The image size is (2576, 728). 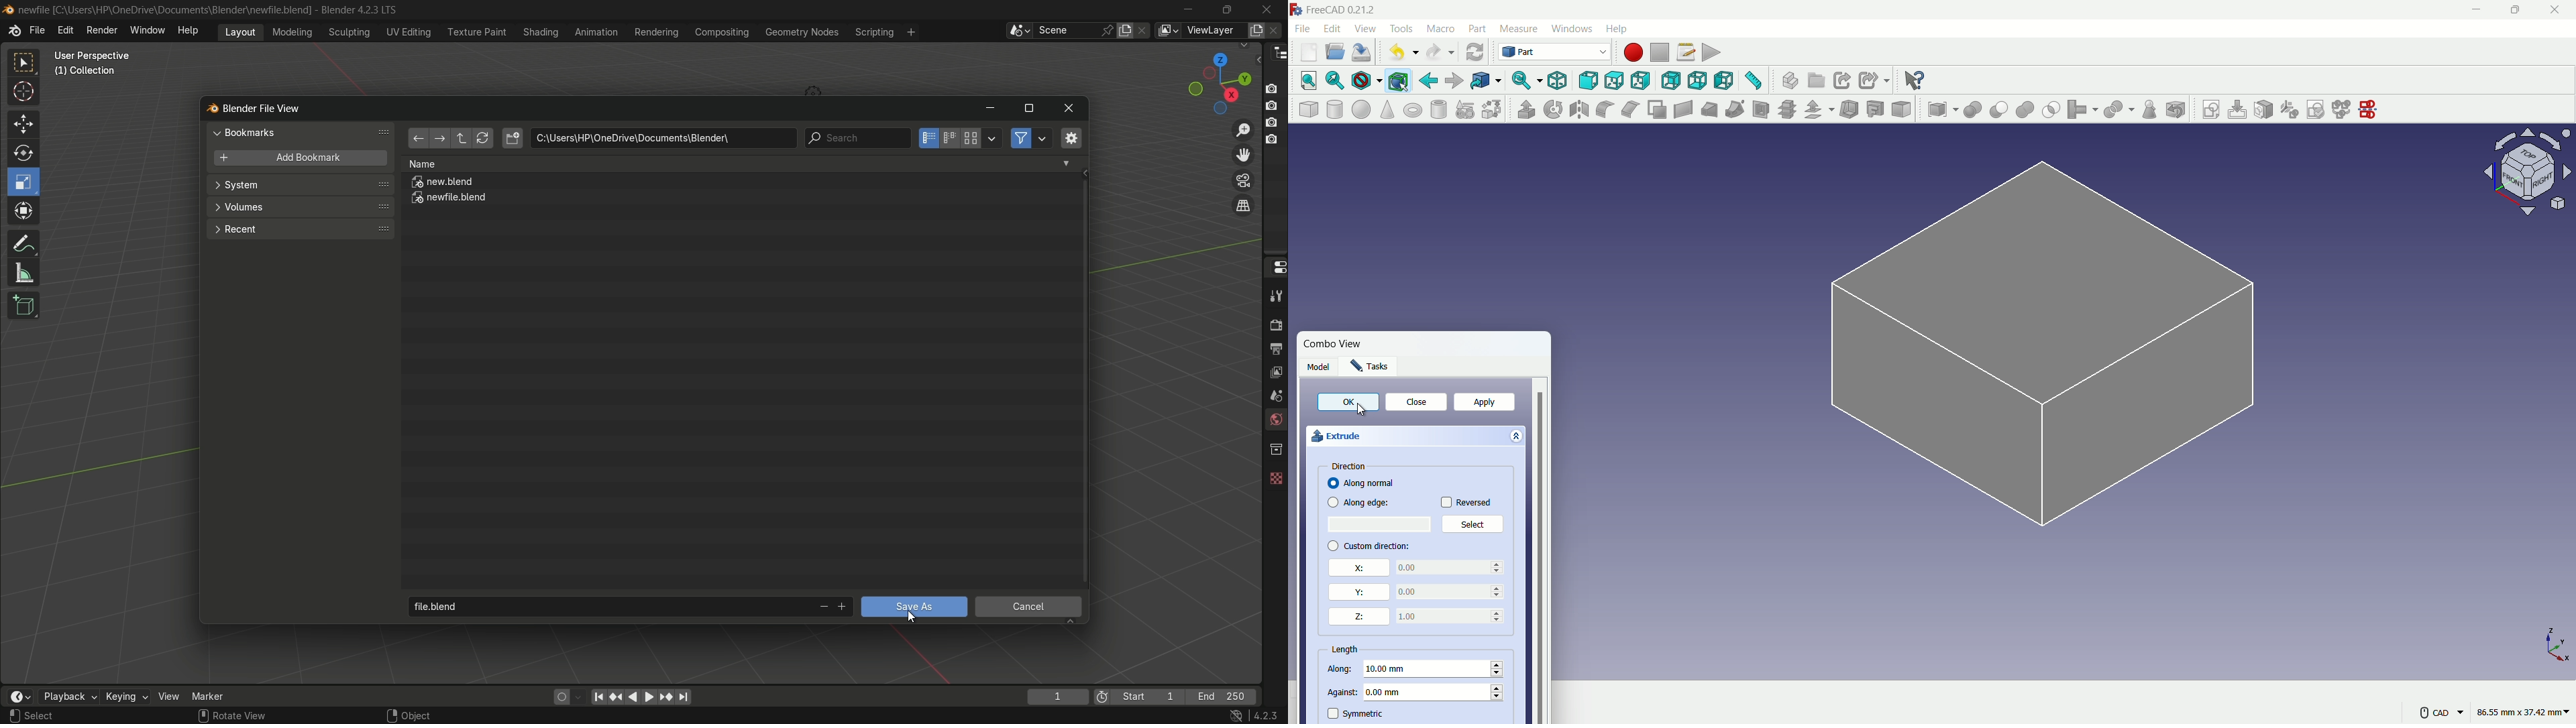 What do you see at coordinates (1519, 28) in the screenshot?
I see `measure` at bounding box center [1519, 28].